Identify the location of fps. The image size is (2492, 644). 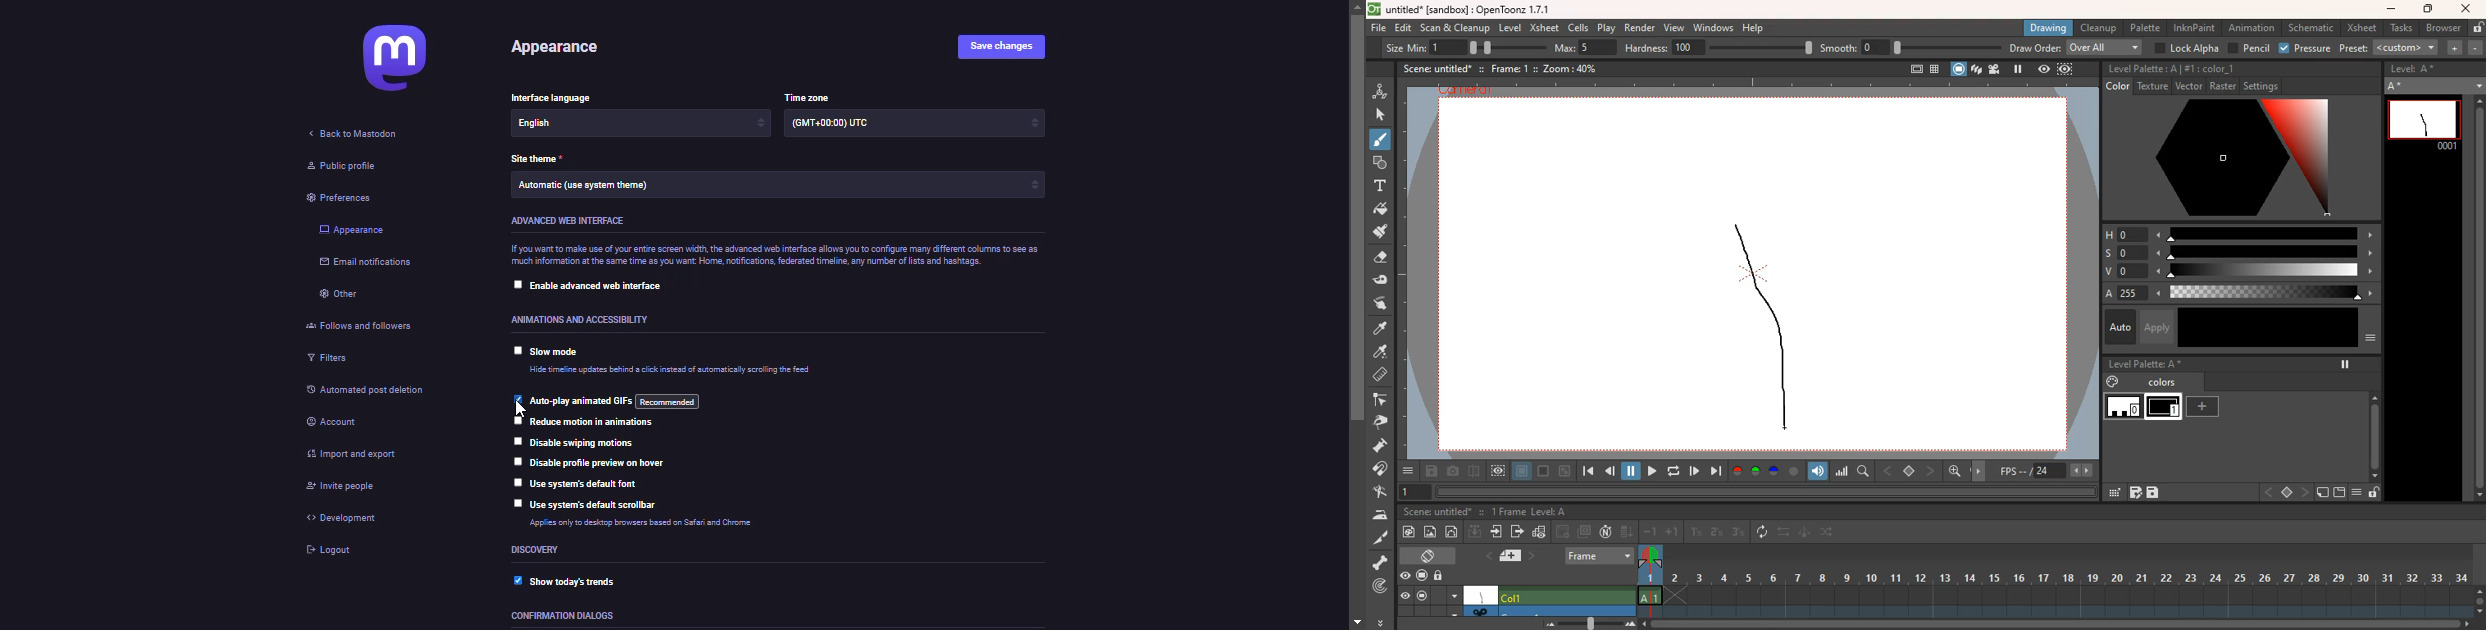
(2044, 471).